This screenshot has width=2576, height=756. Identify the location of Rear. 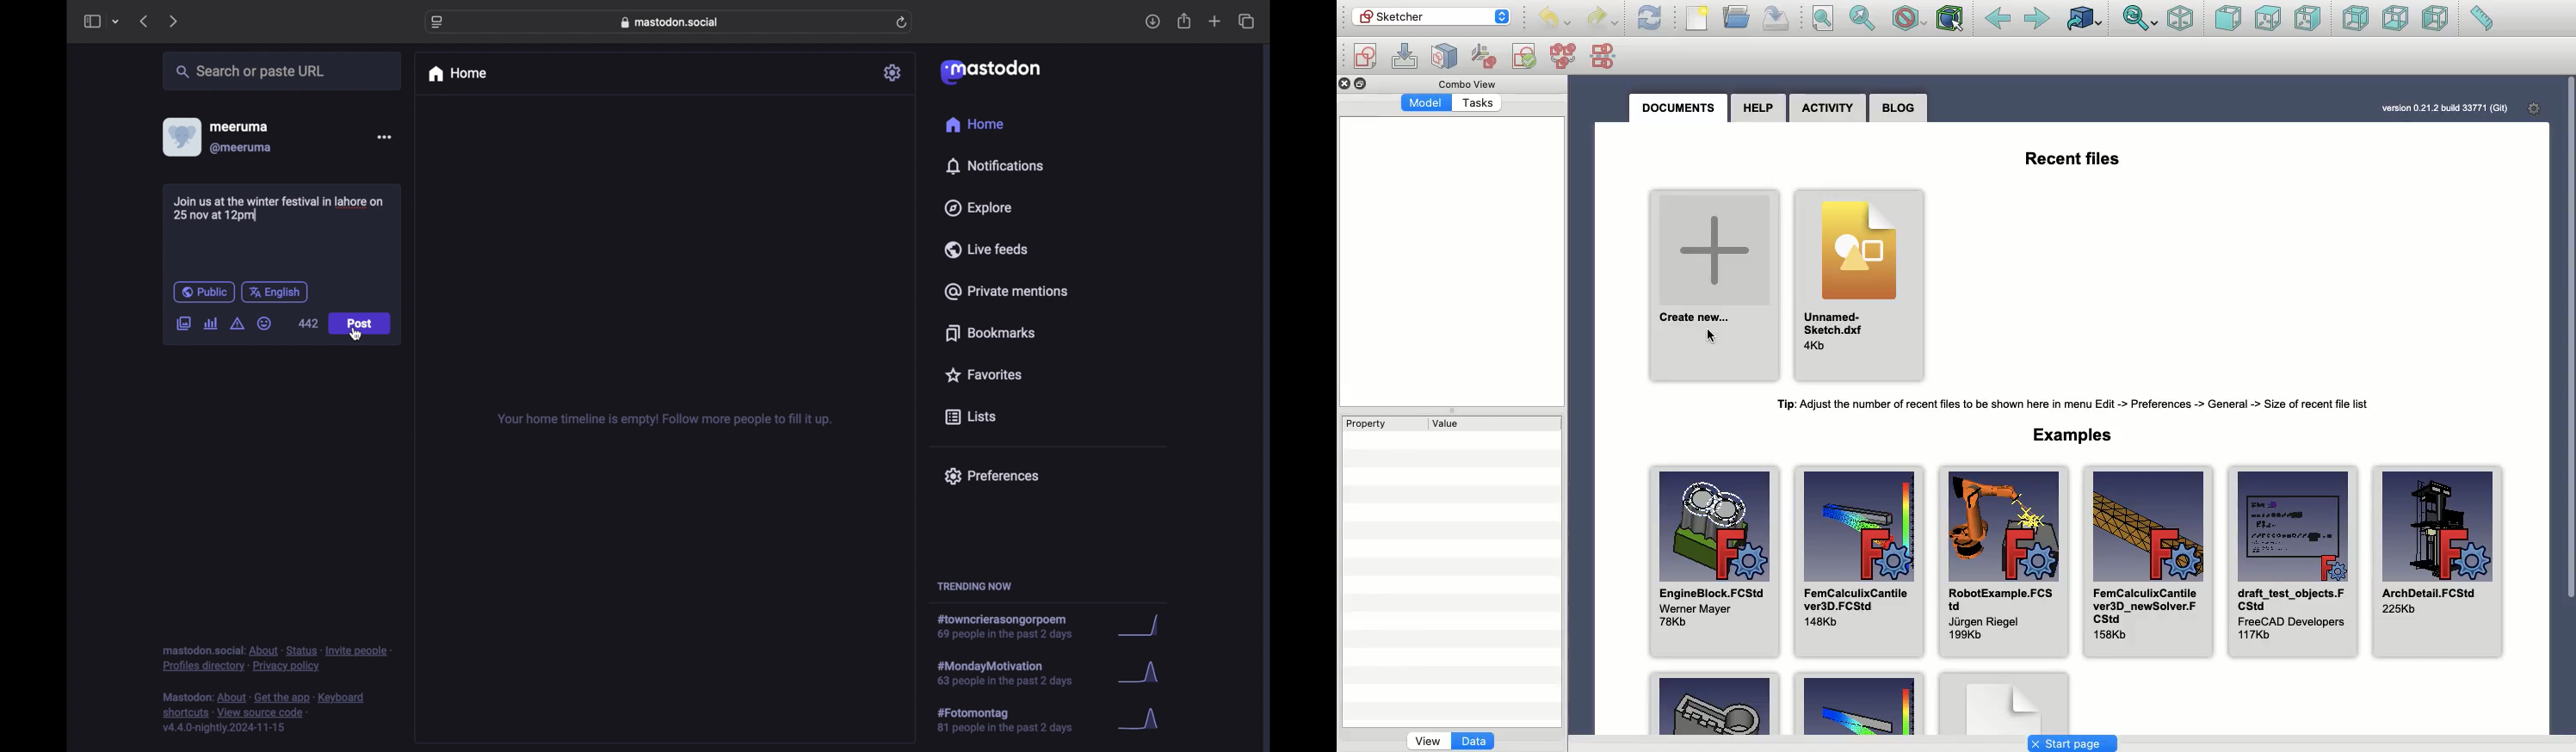
(2355, 18).